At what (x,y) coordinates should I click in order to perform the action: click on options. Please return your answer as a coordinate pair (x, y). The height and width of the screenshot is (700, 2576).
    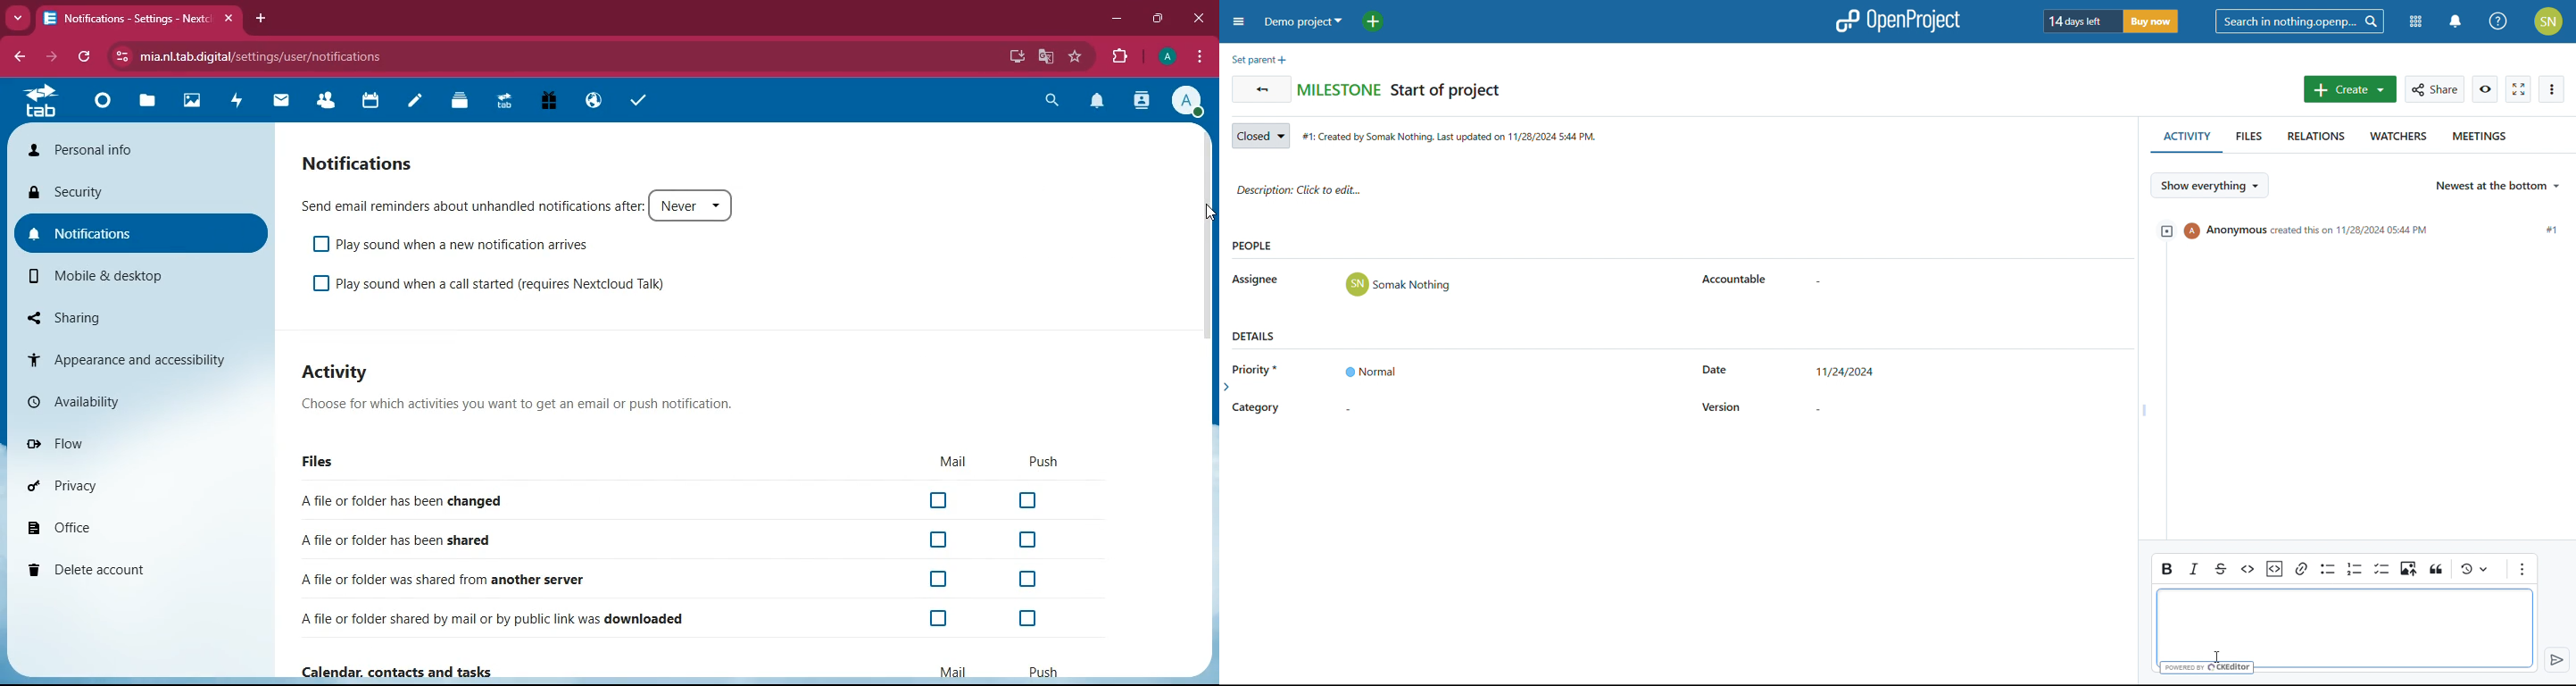
    Looking at the image, I should click on (1201, 56).